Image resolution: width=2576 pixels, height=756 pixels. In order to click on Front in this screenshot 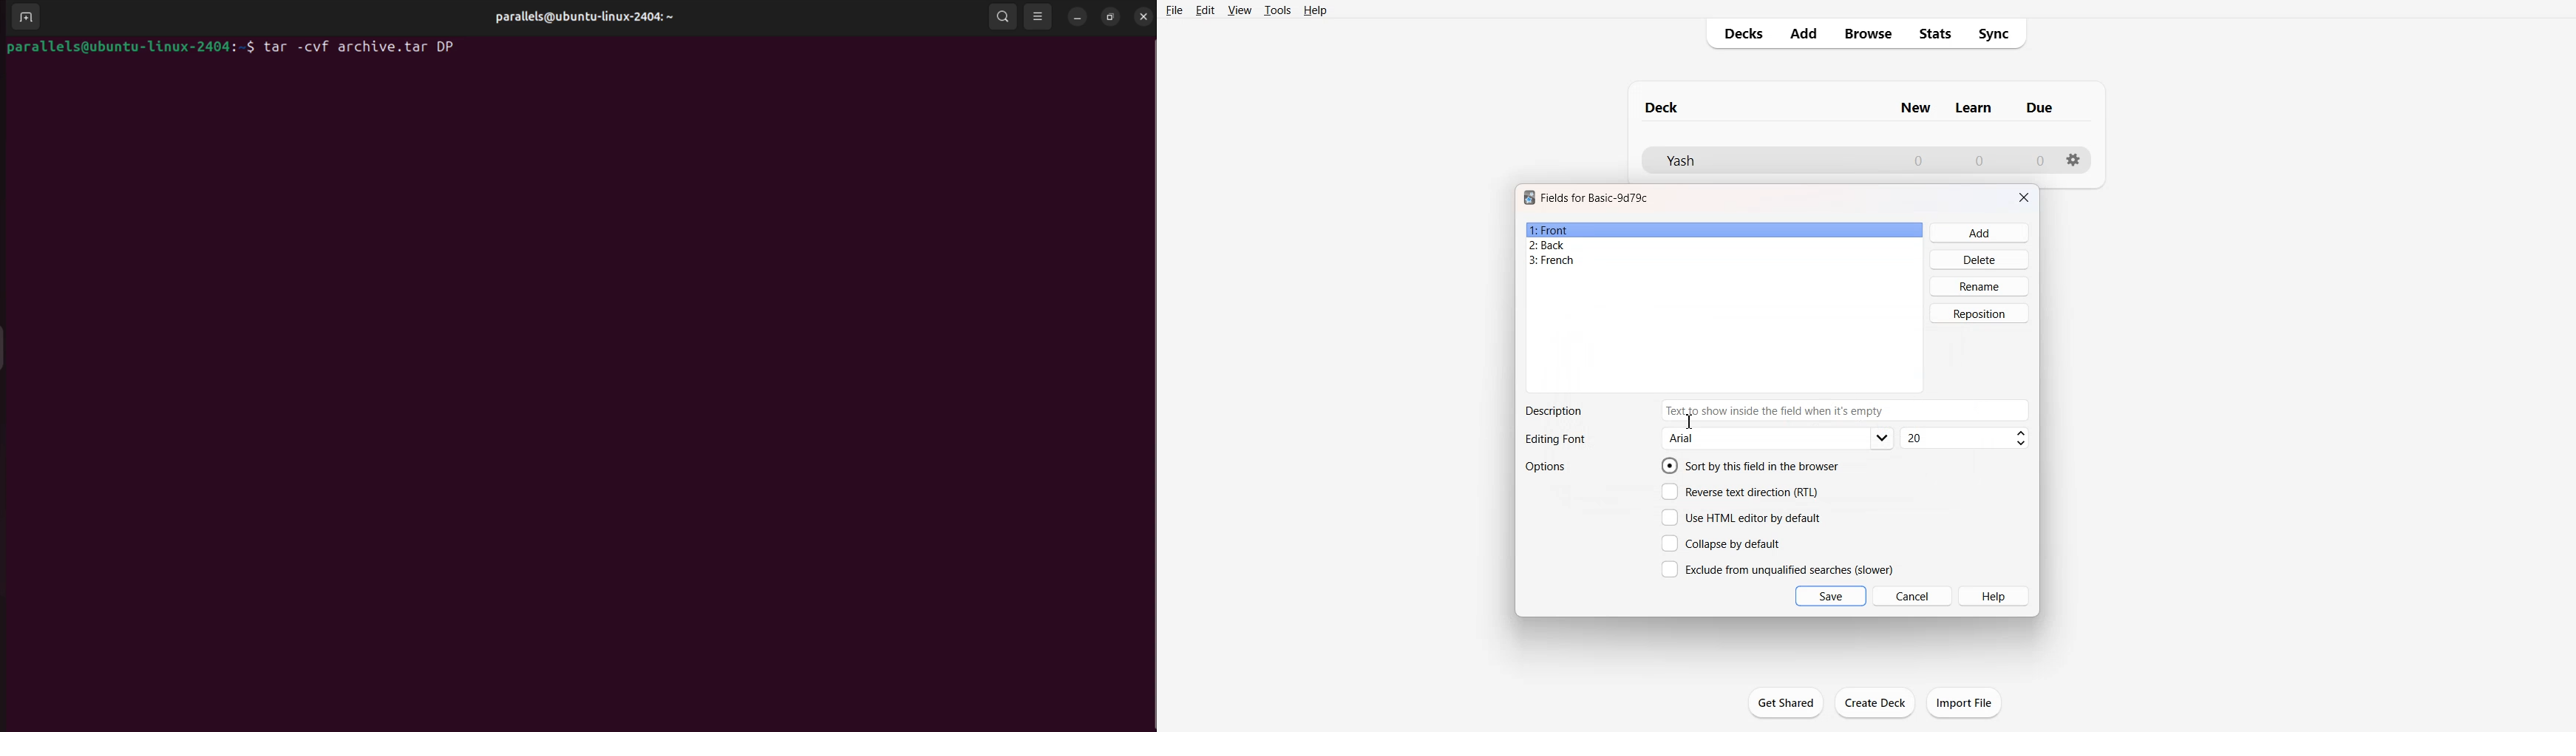, I will do `click(1724, 230)`.